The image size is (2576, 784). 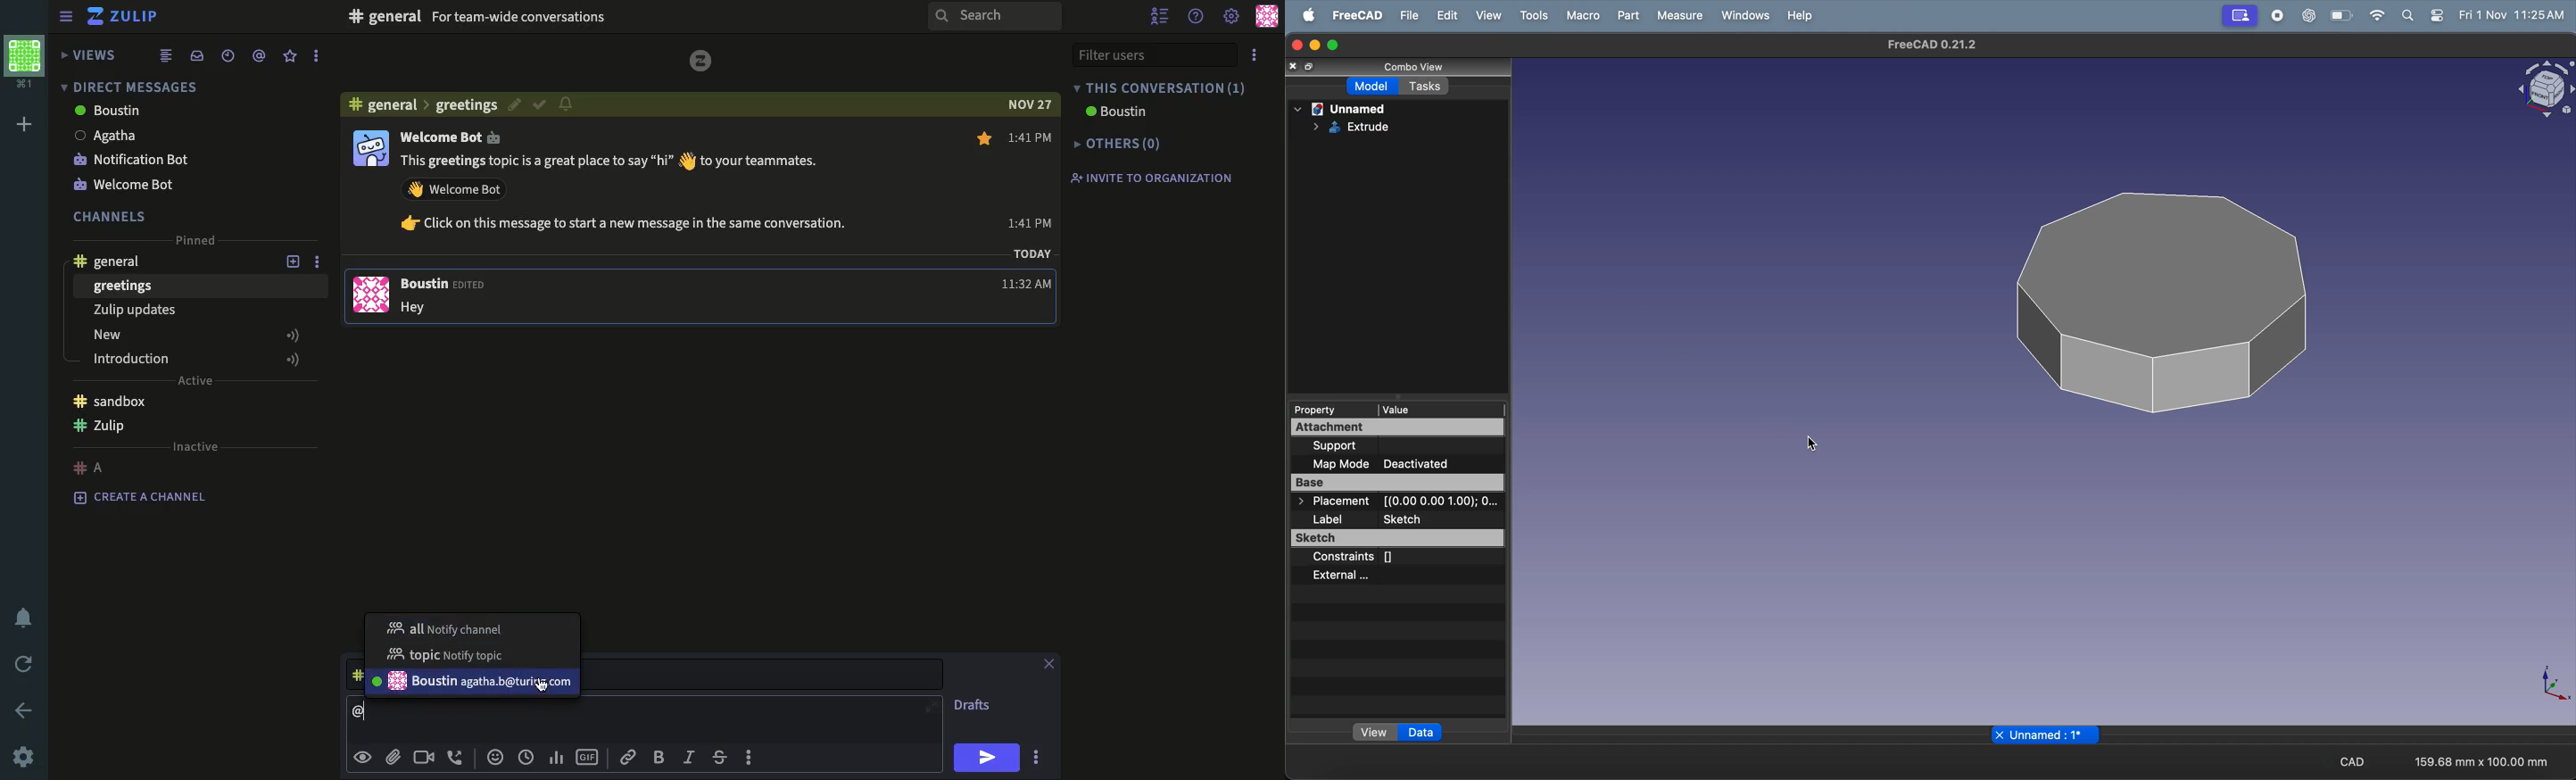 What do you see at coordinates (291, 56) in the screenshot?
I see `favorite` at bounding box center [291, 56].